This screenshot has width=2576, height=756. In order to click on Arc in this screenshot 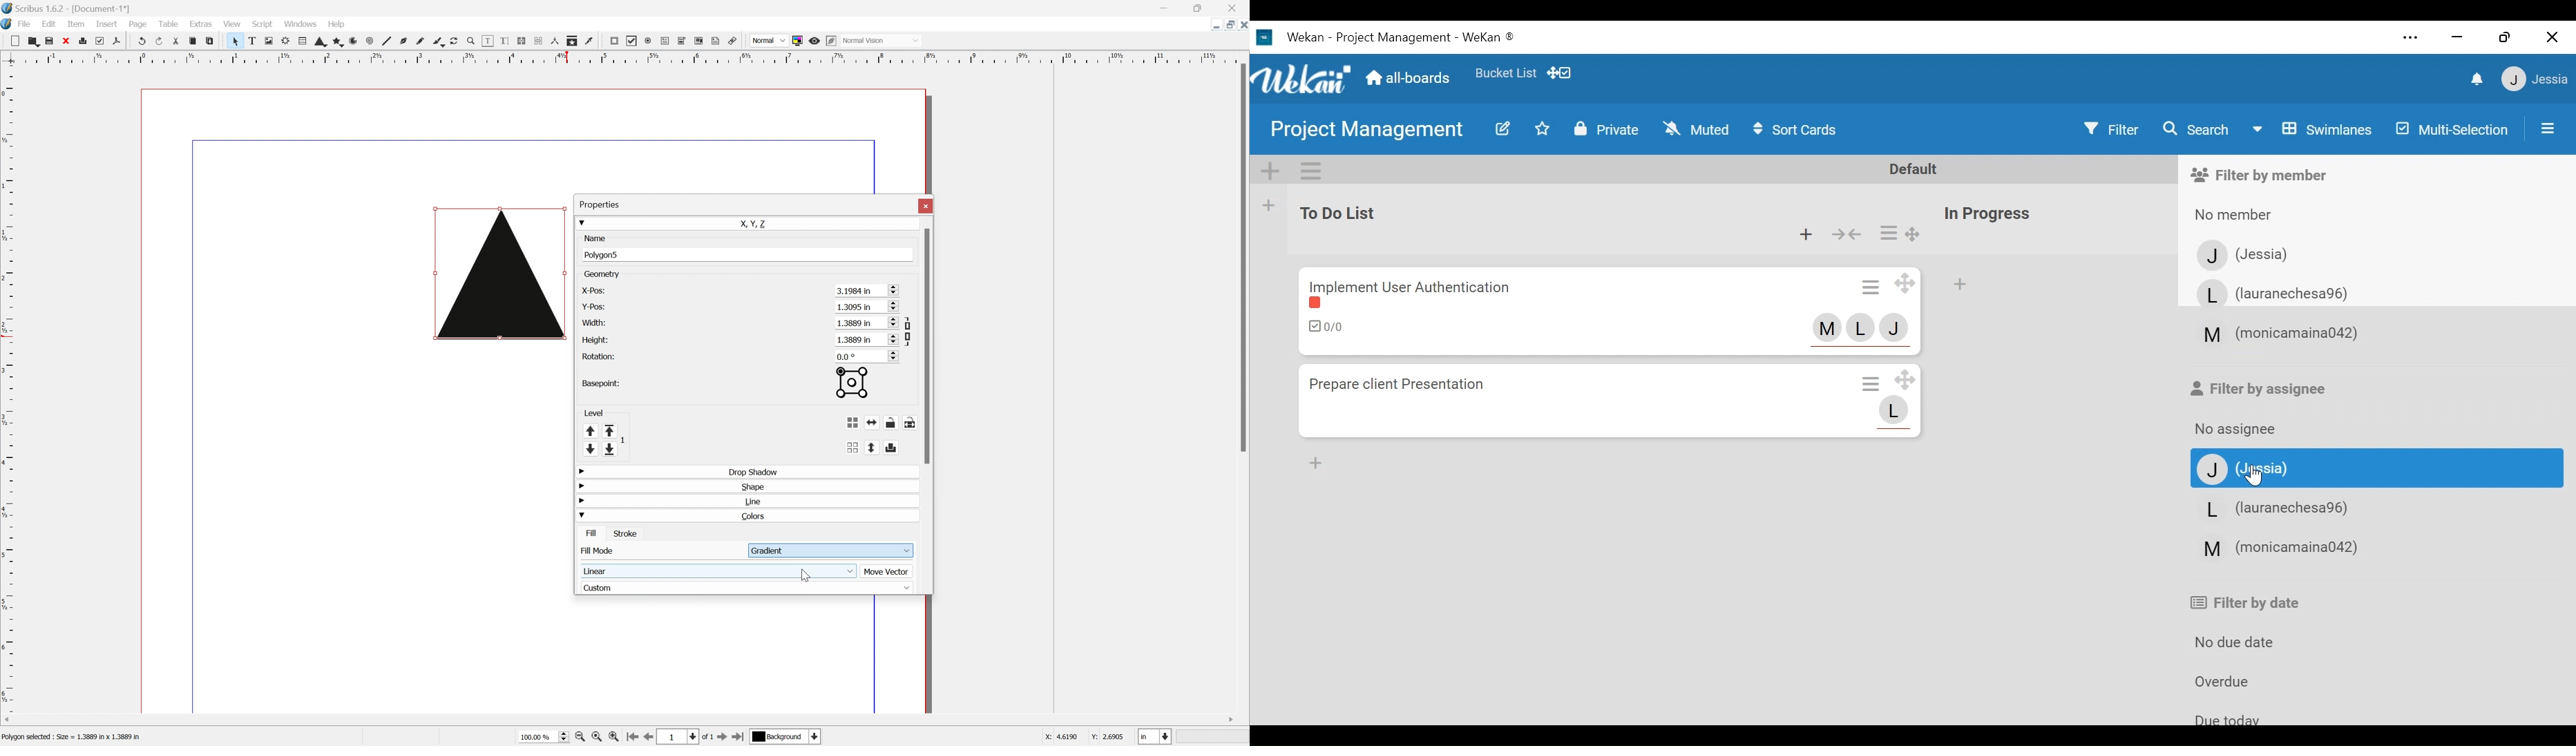, I will do `click(351, 41)`.